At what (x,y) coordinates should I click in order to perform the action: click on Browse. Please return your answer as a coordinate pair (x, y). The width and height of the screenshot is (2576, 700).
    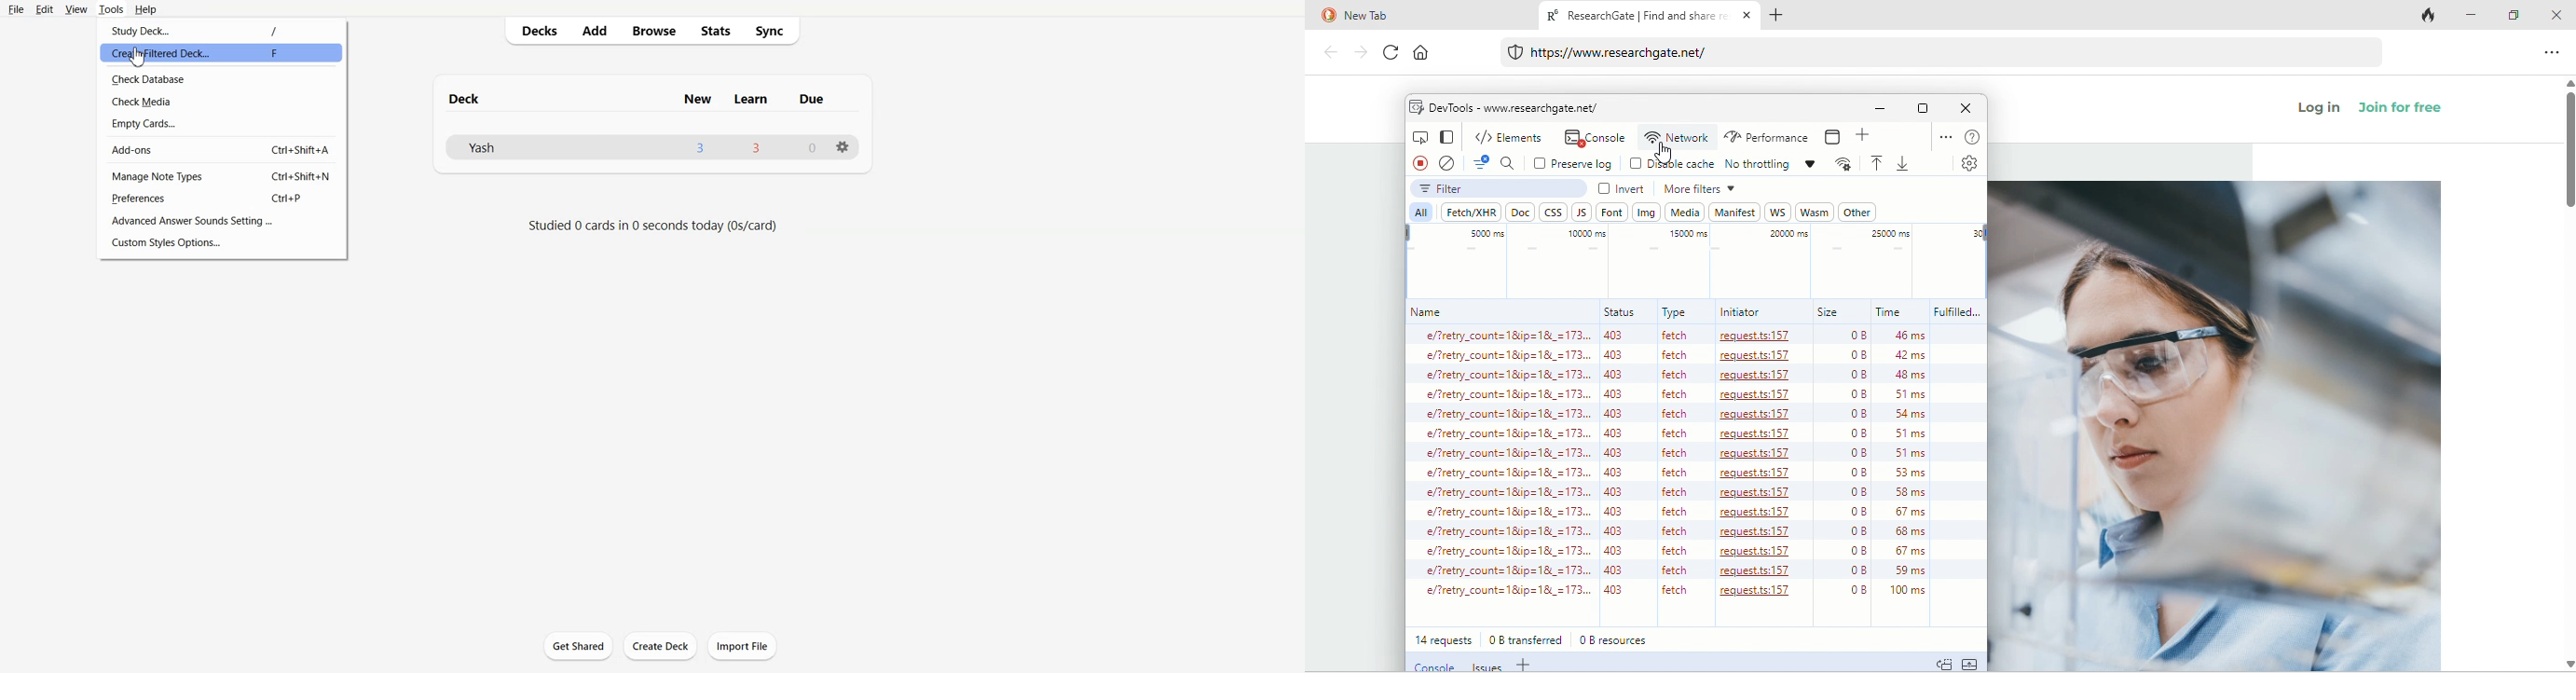
    Looking at the image, I should click on (654, 31).